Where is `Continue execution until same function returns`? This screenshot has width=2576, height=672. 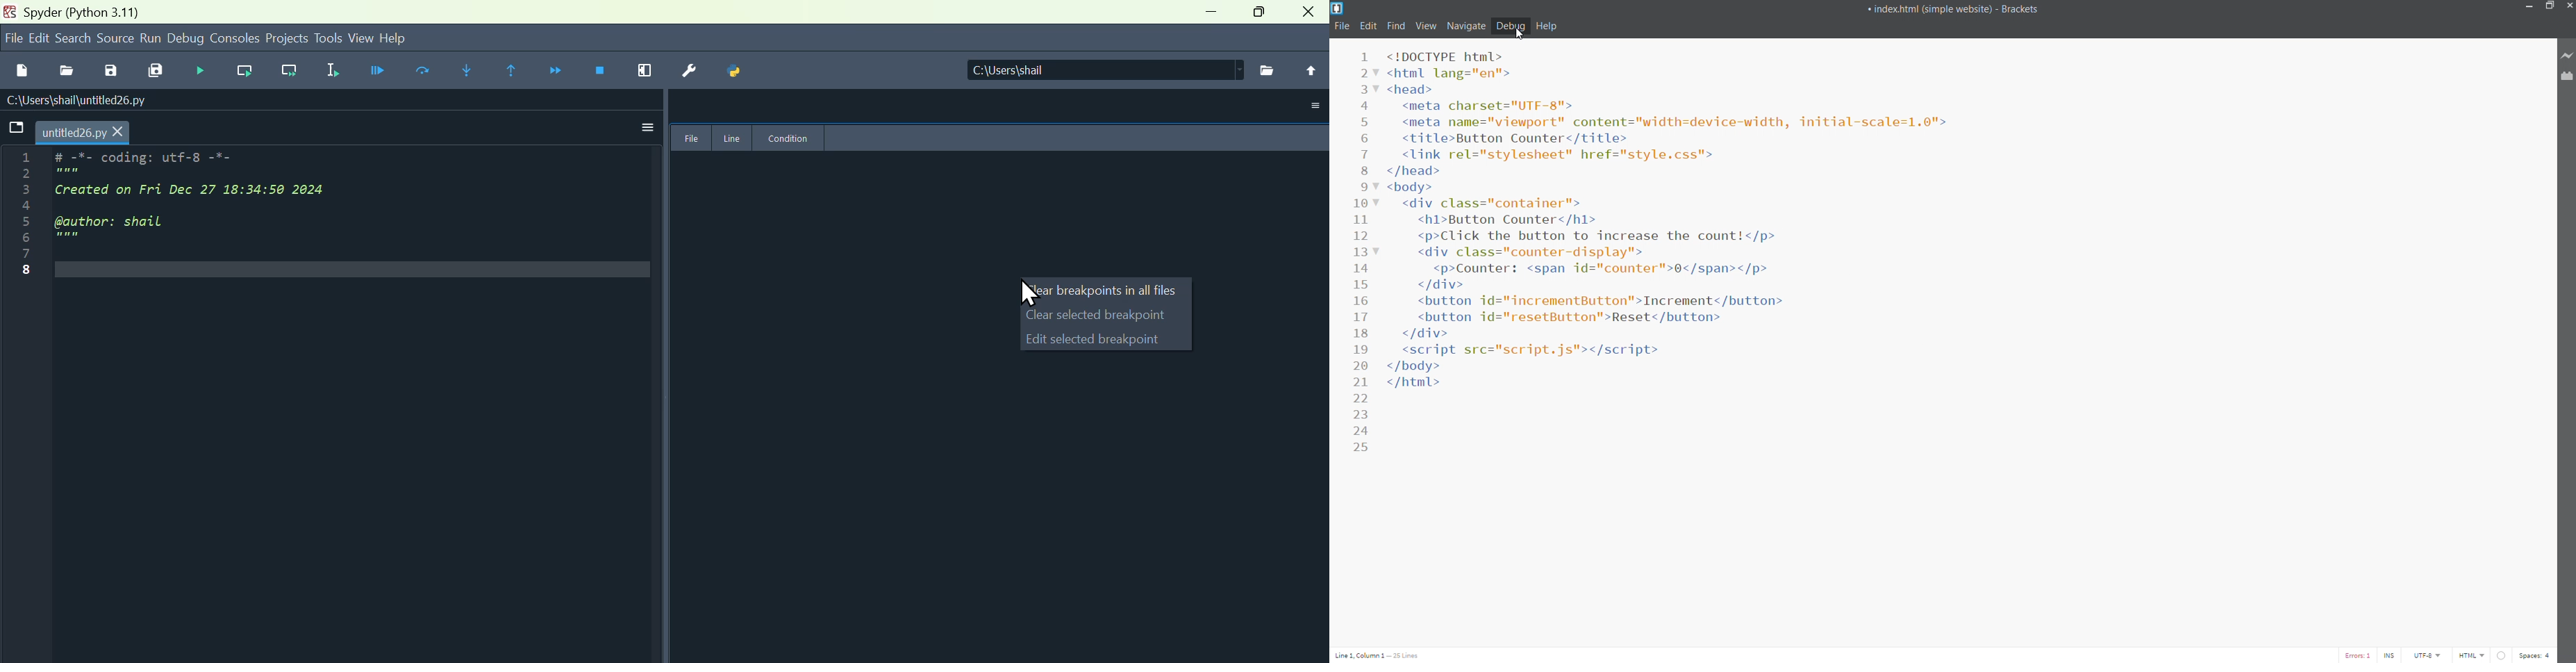 Continue execution until same function returns is located at coordinates (517, 70).